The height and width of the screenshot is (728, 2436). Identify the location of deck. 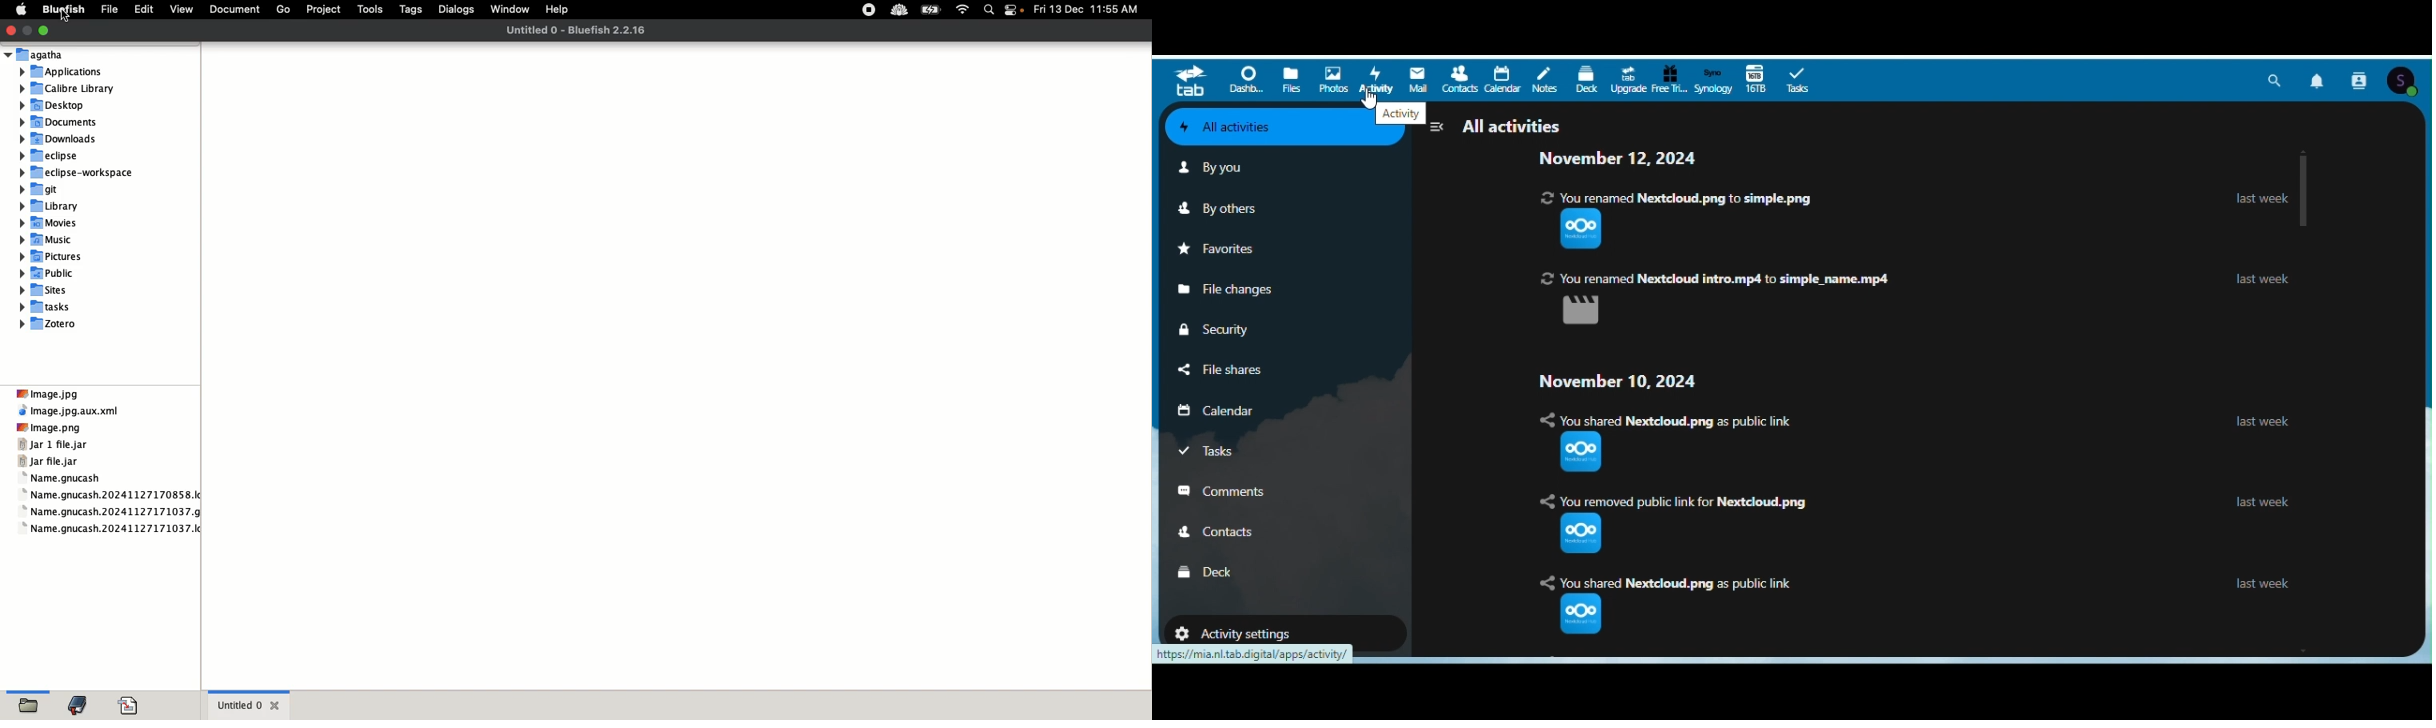
(1588, 79).